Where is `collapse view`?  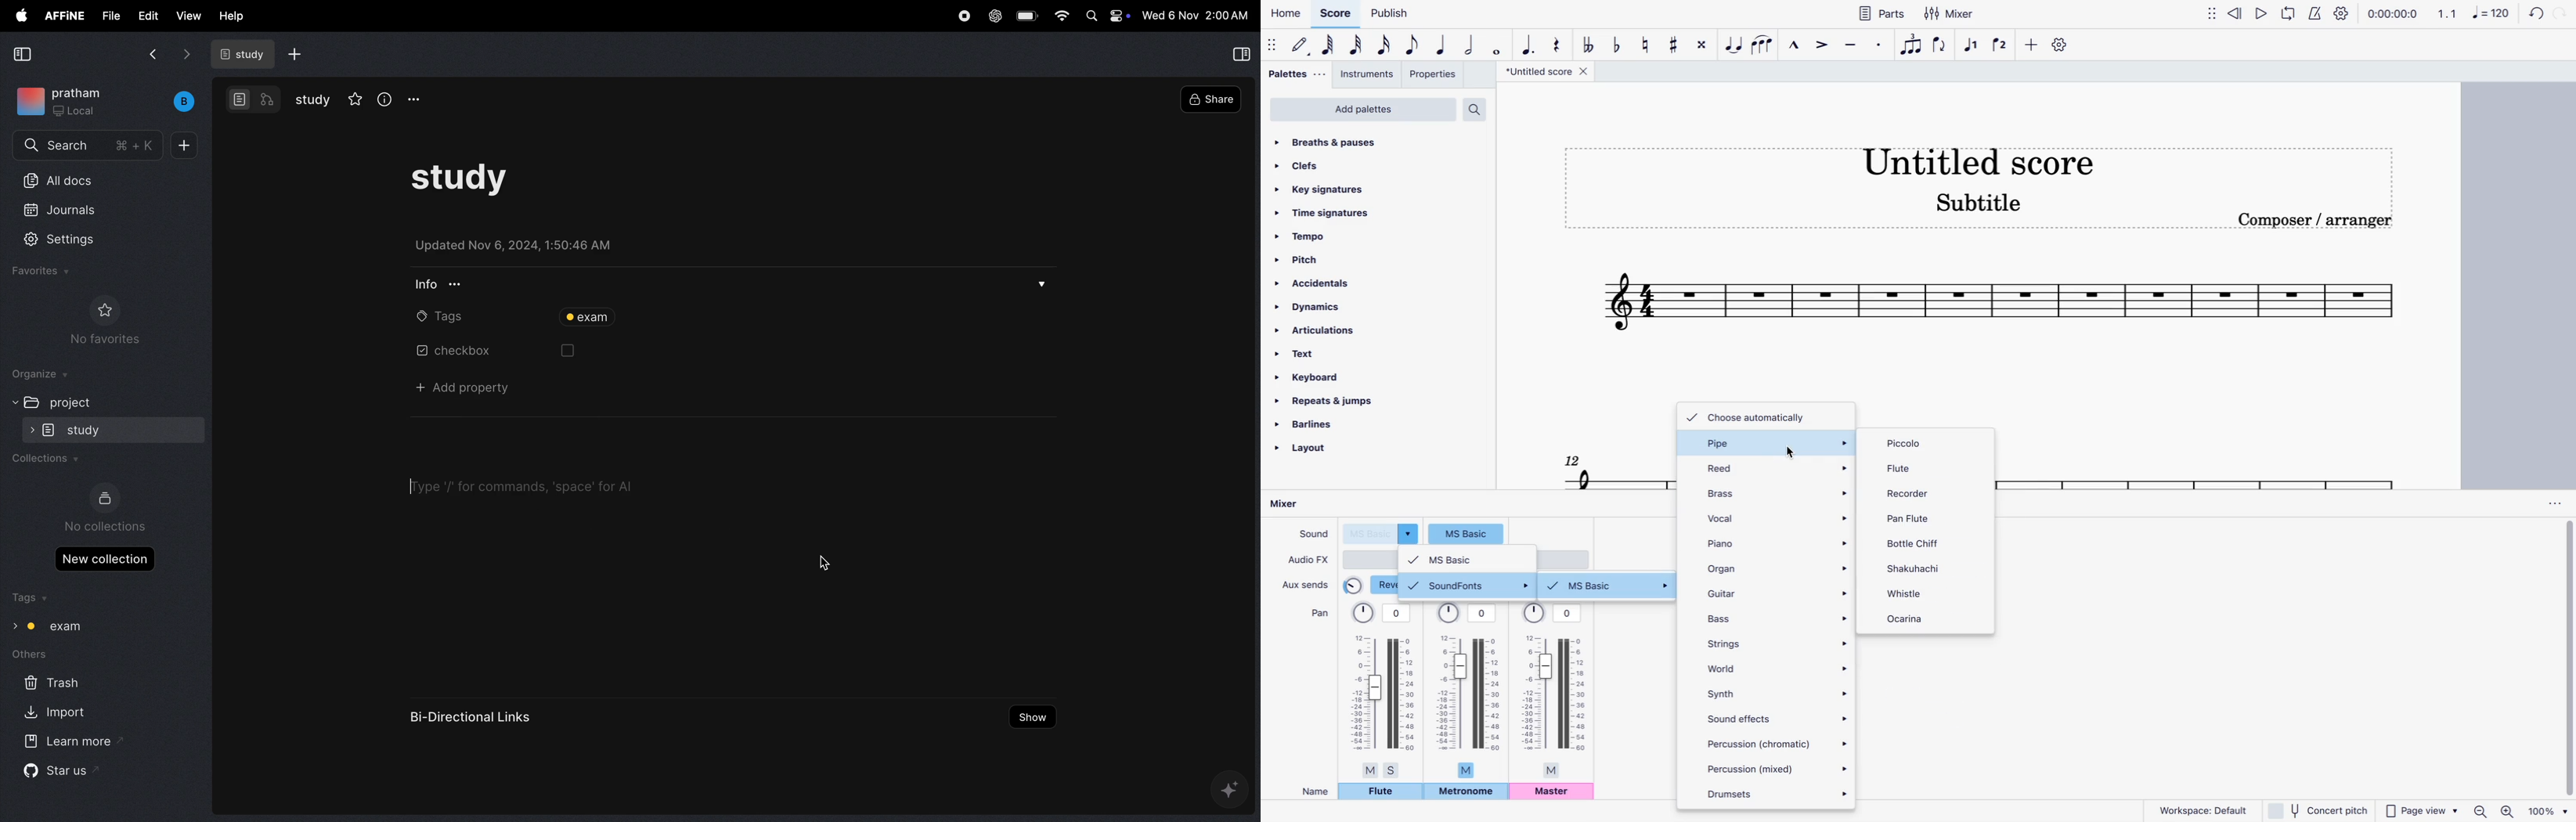 collapse view is located at coordinates (21, 54).